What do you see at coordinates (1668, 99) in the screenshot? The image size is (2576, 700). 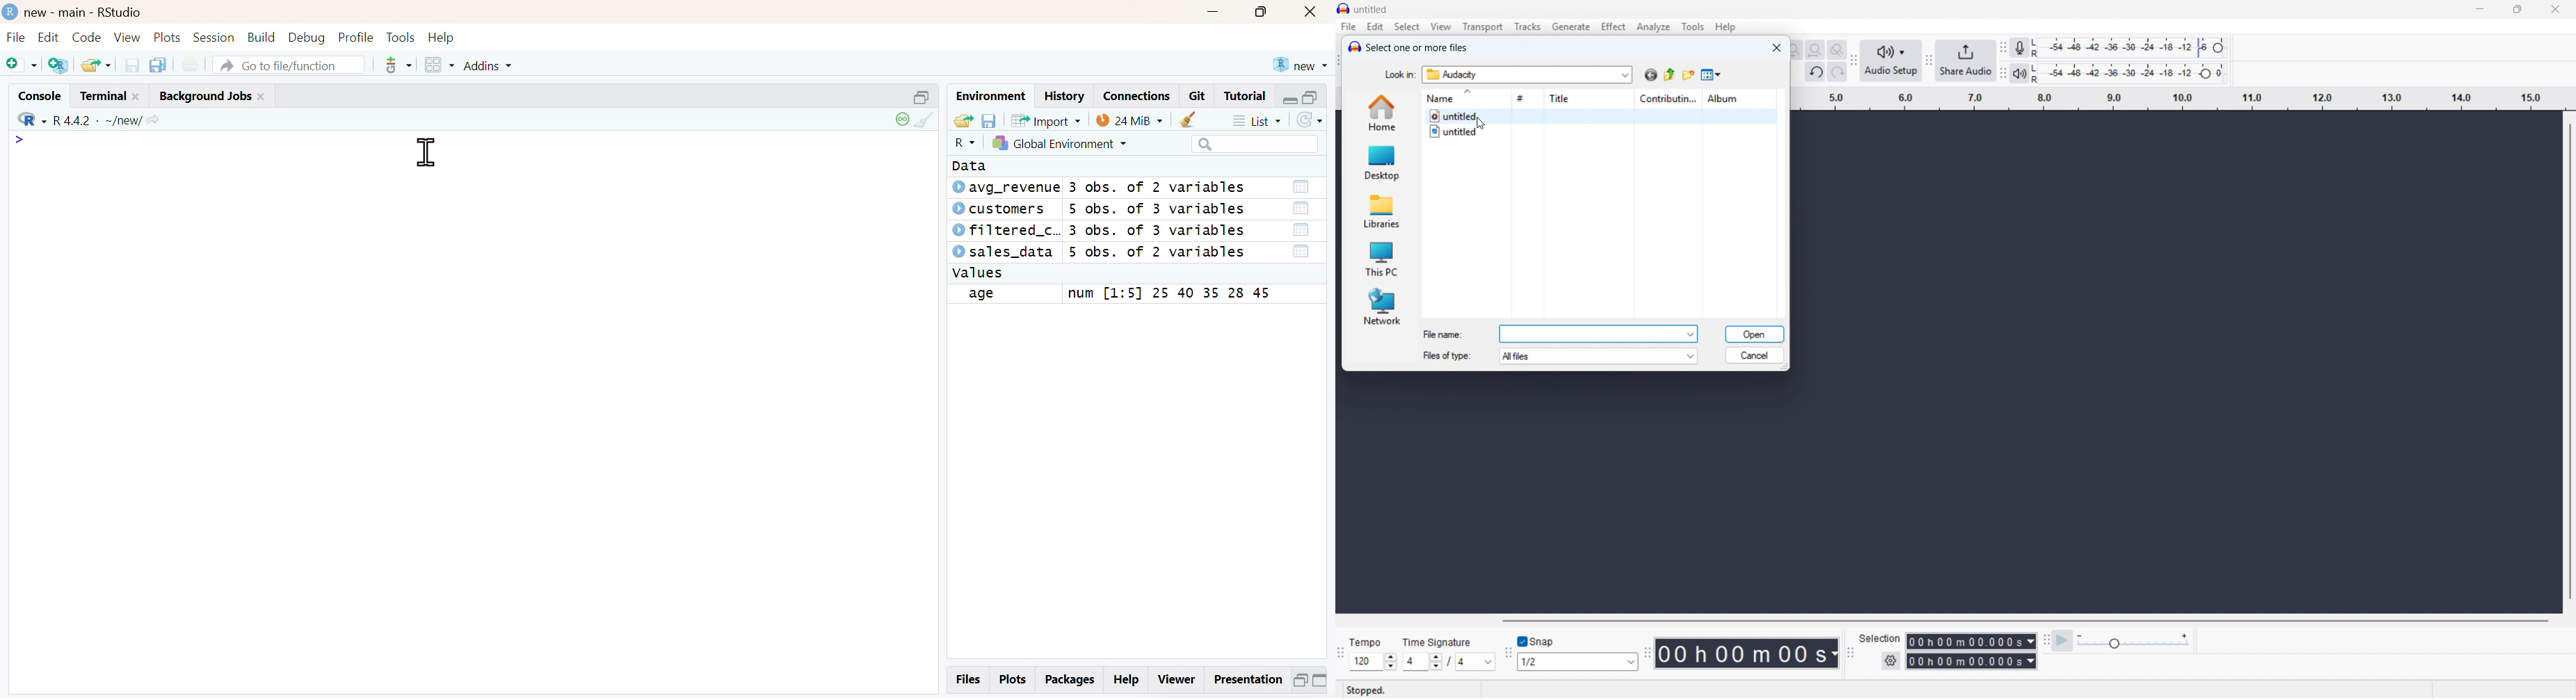 I see `Contributing artists ` at bounding box center [1668, 99].